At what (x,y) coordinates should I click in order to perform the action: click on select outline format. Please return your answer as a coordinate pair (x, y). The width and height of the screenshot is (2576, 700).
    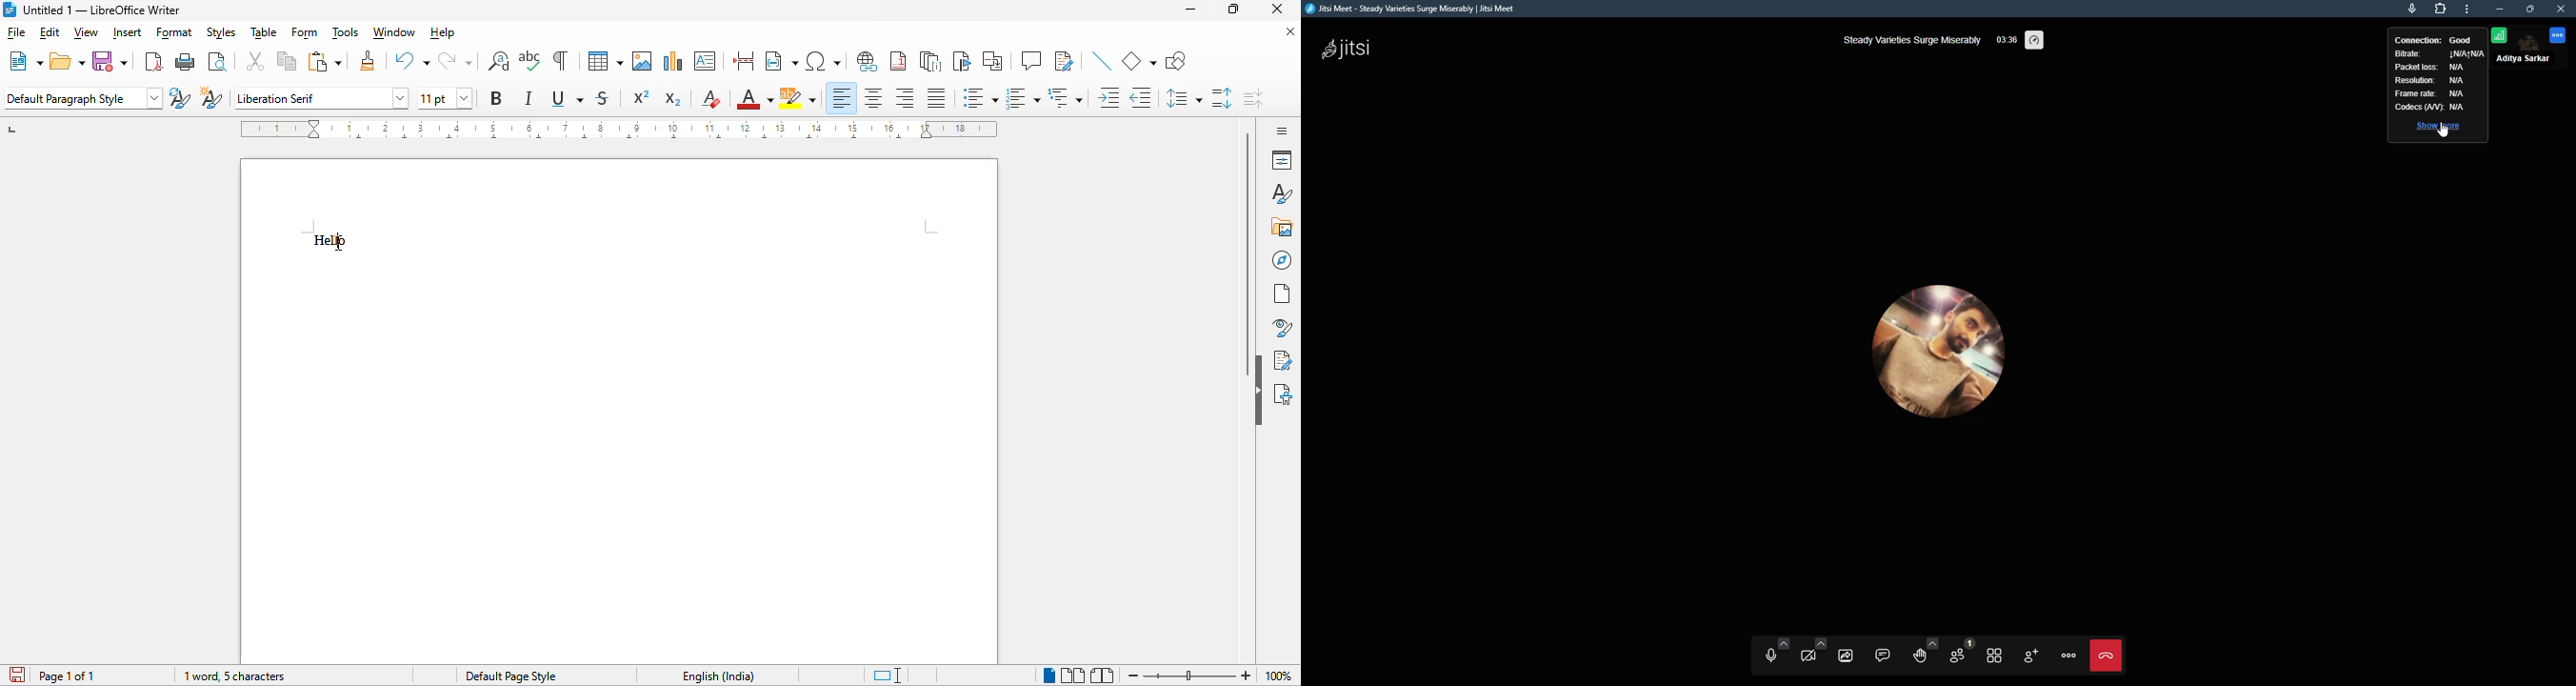
    Looking at the image, I should click on (1066, 97).